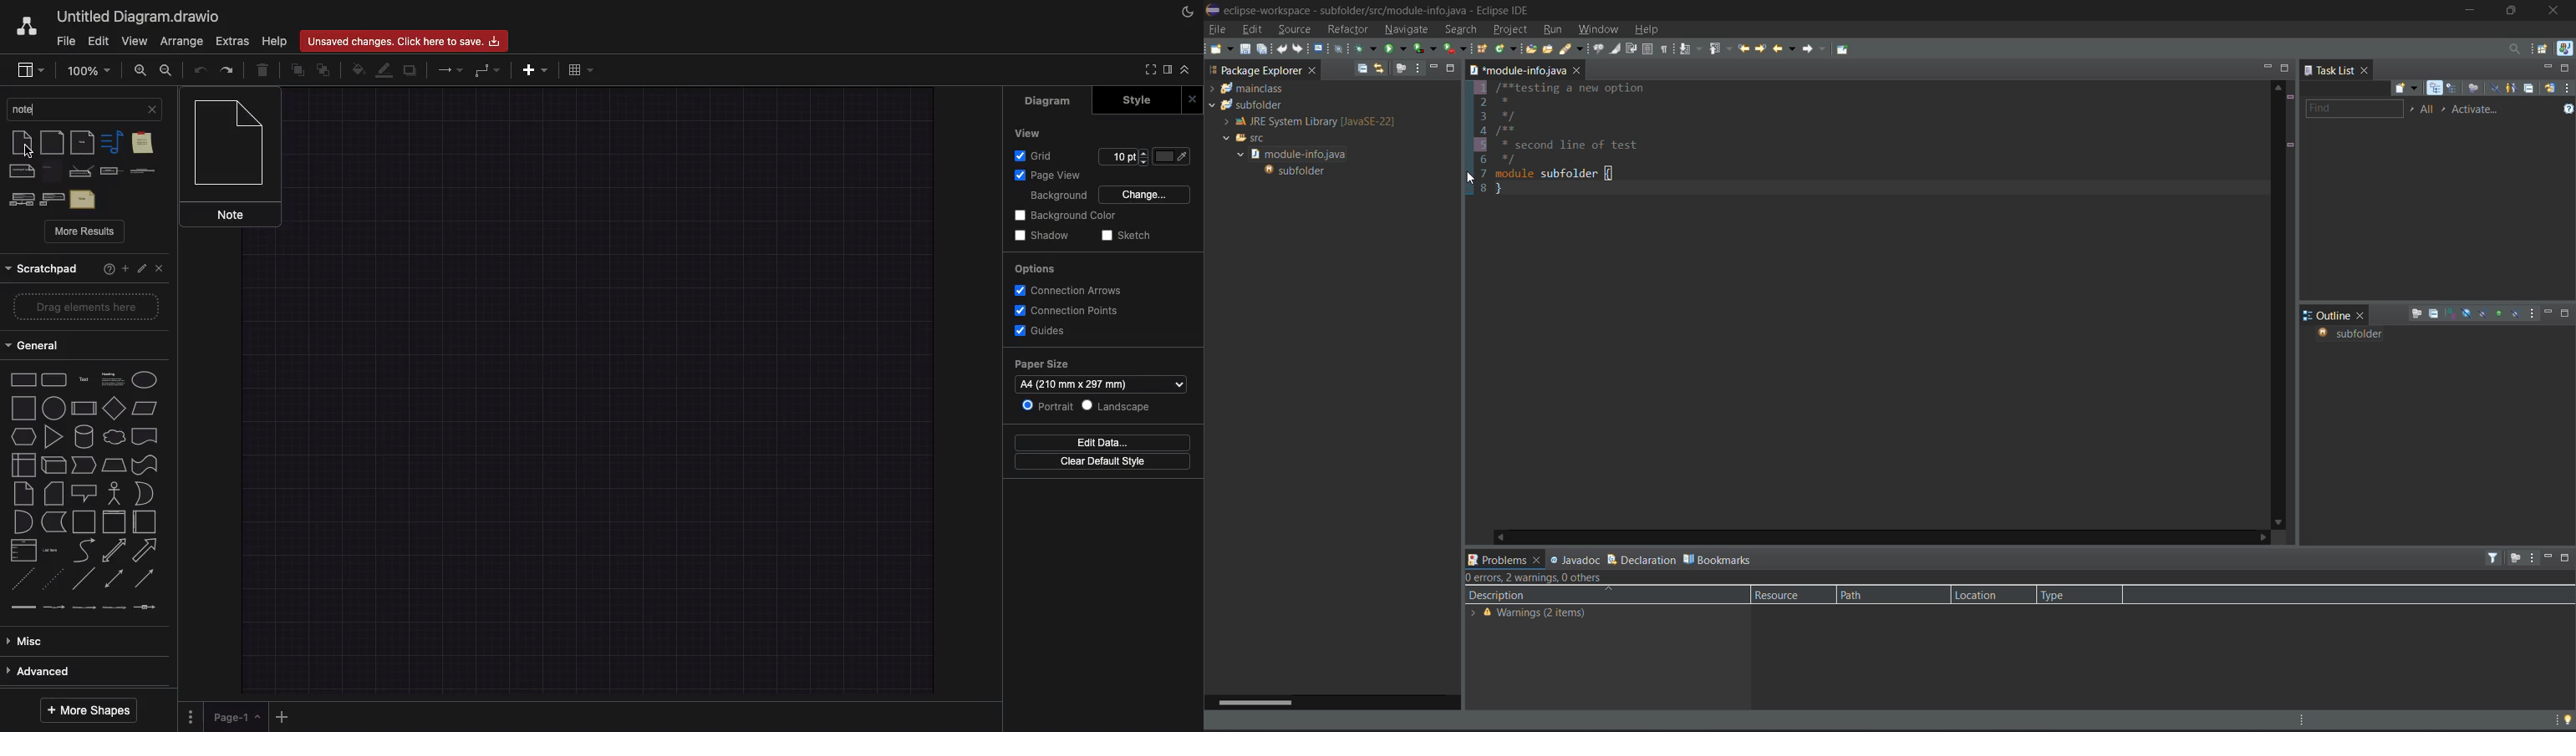 This screenshot has width=2576, height=756. I want to click on vertical container, so click(114, 521).